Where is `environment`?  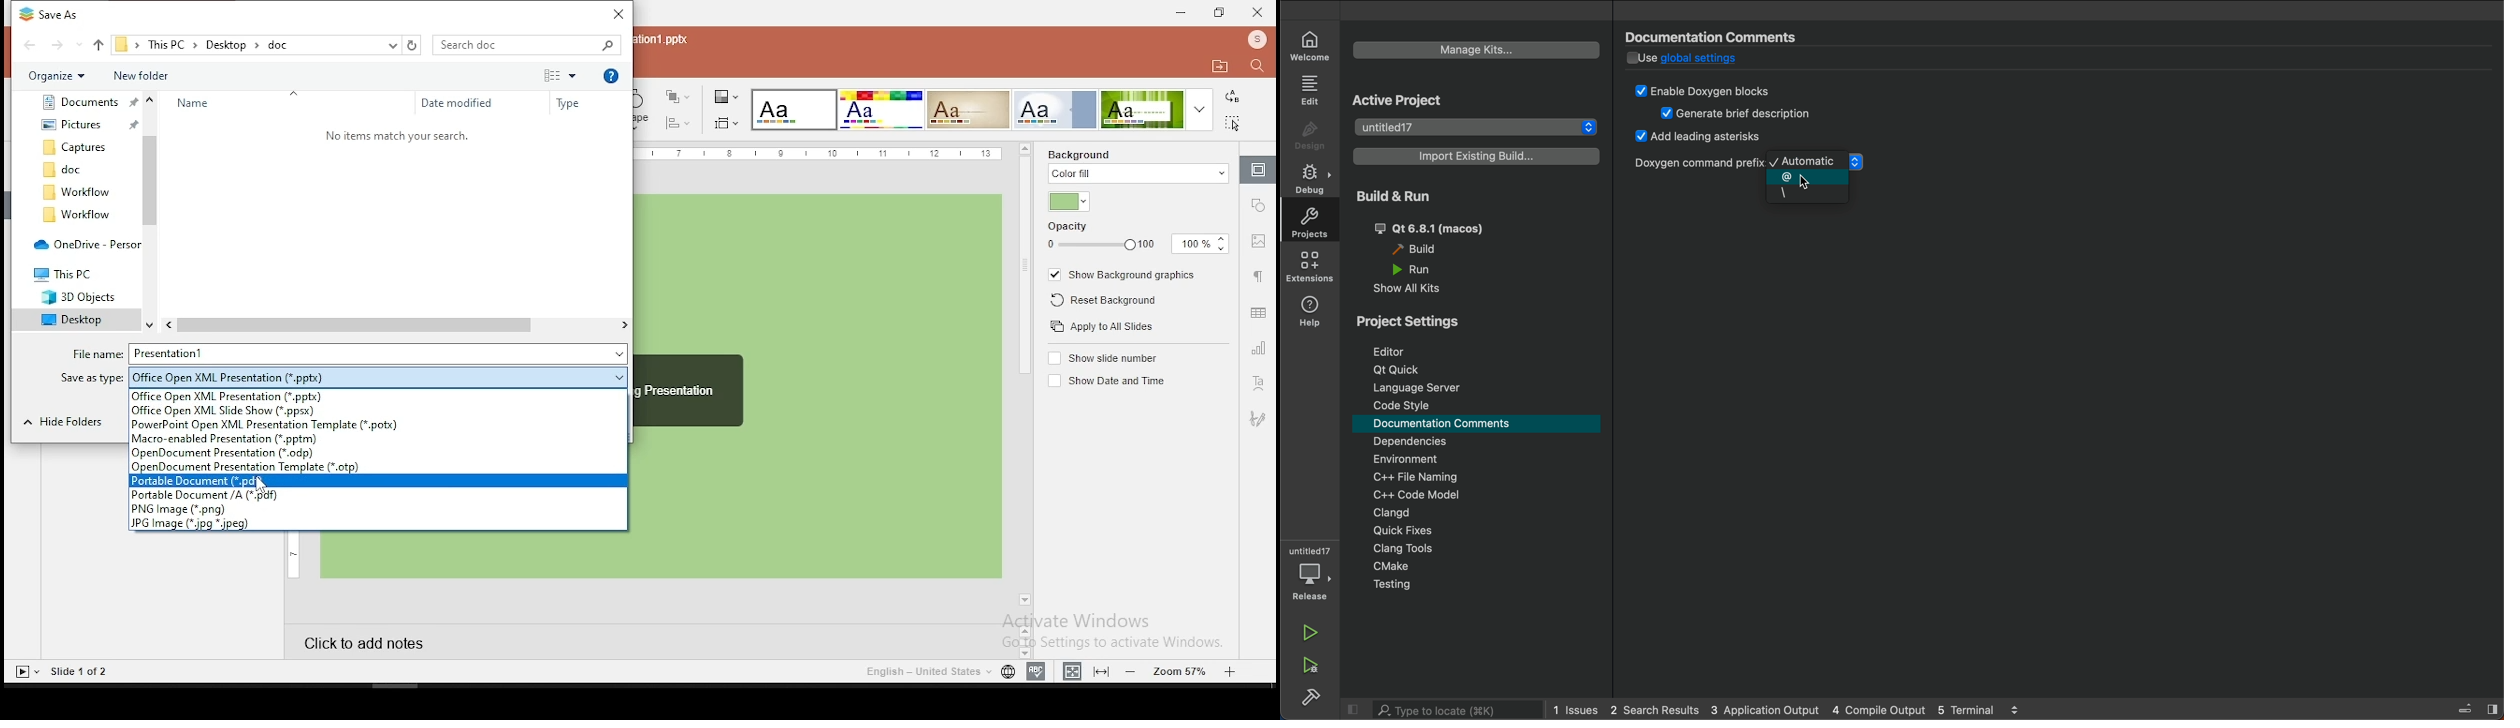
environment is located at coordinates (1406, 458).